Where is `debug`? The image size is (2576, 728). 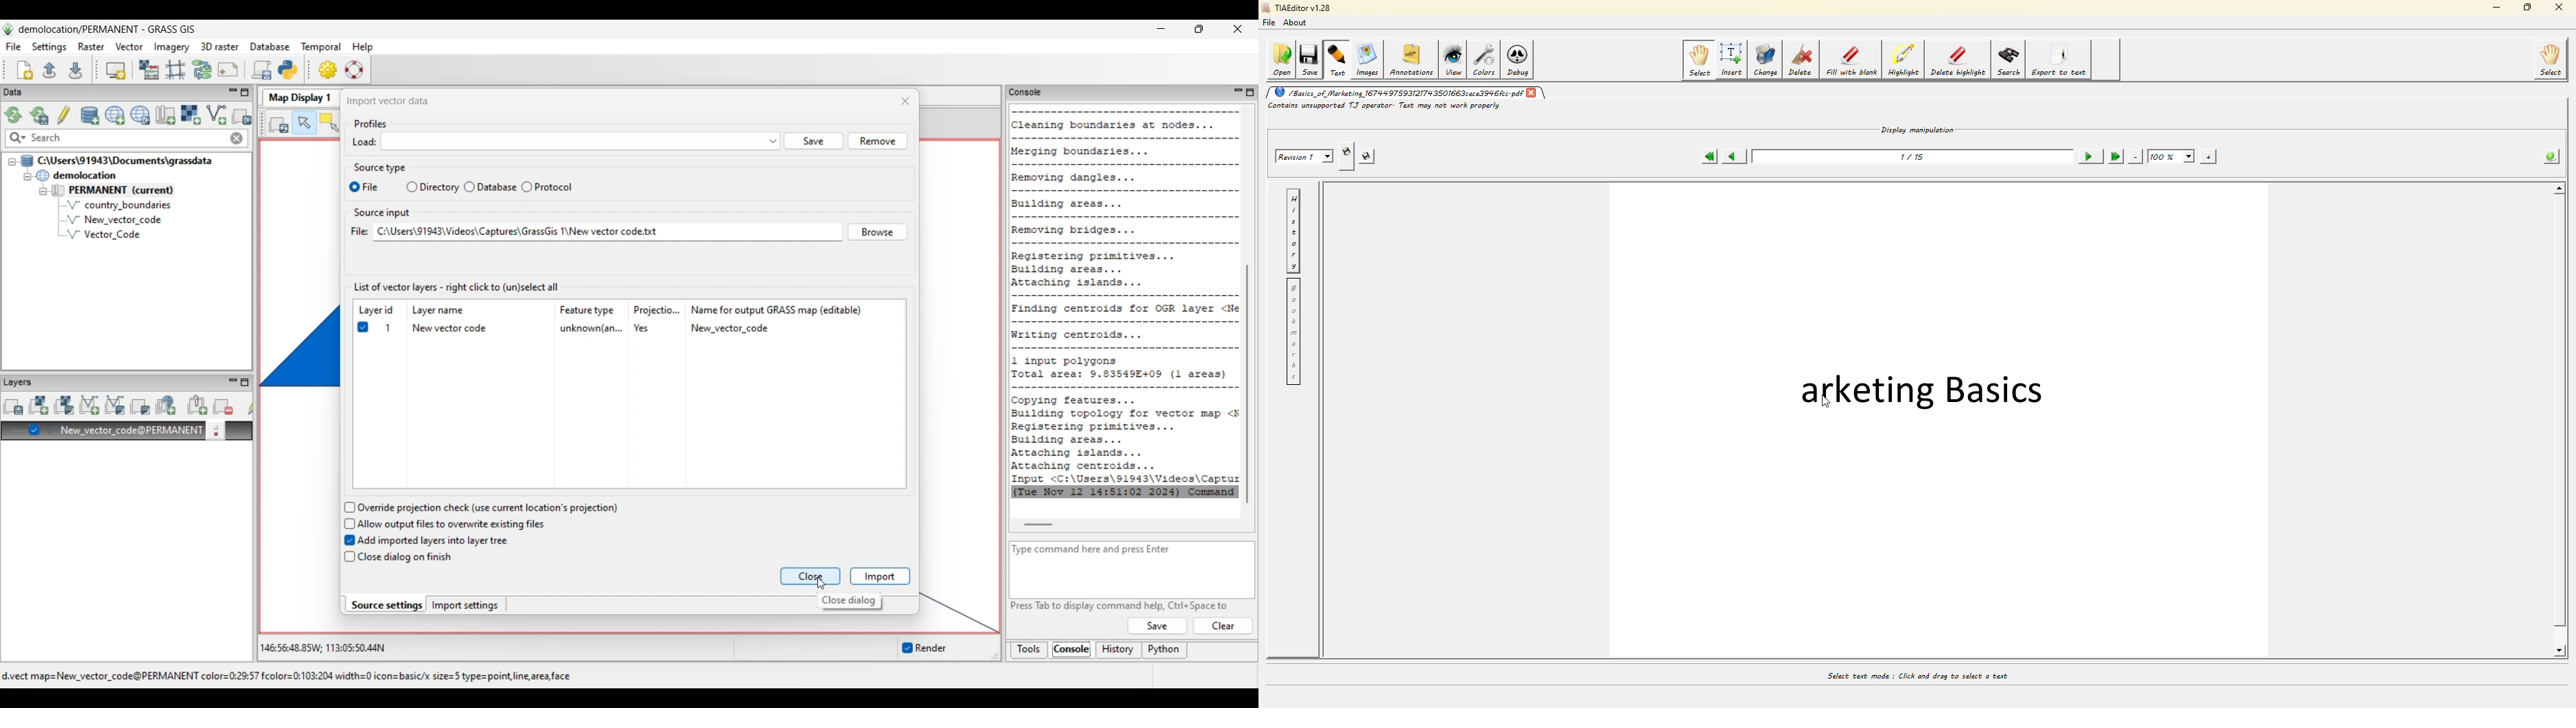 debug is located at coordinates (1521, 59).